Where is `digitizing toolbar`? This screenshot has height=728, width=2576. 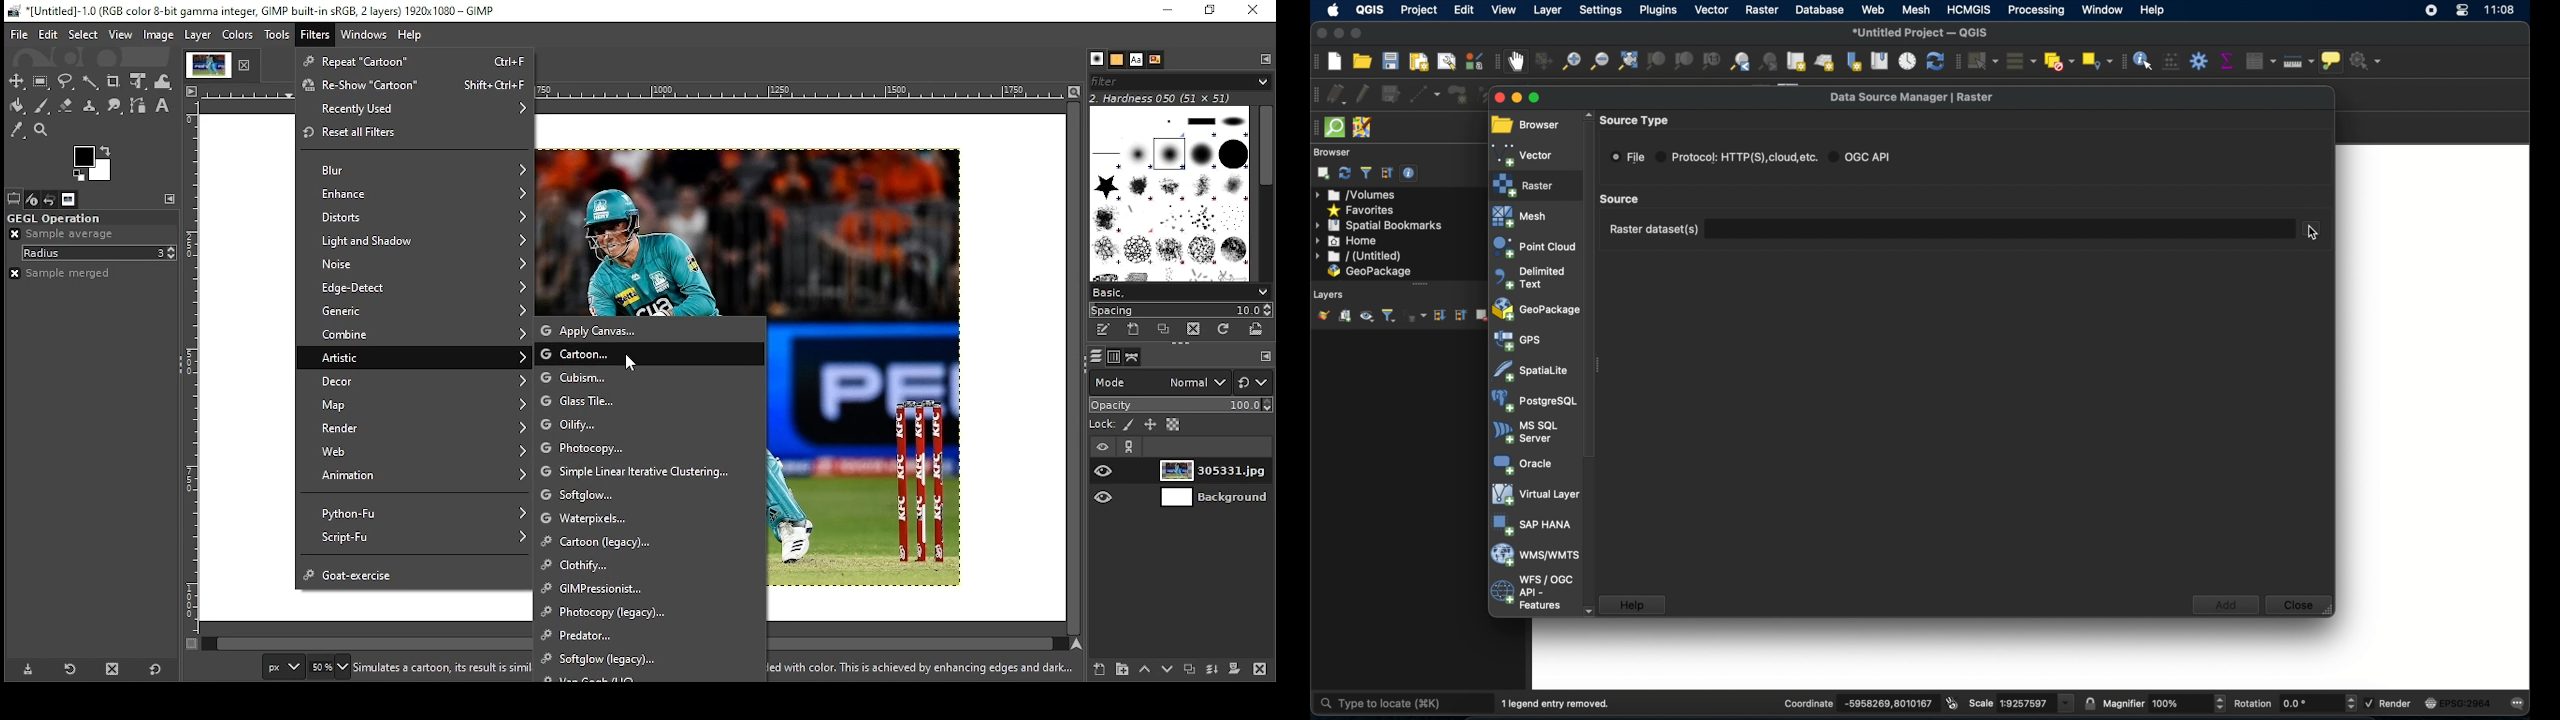 digitizing toolbar is located at coordinates (1311, 95).